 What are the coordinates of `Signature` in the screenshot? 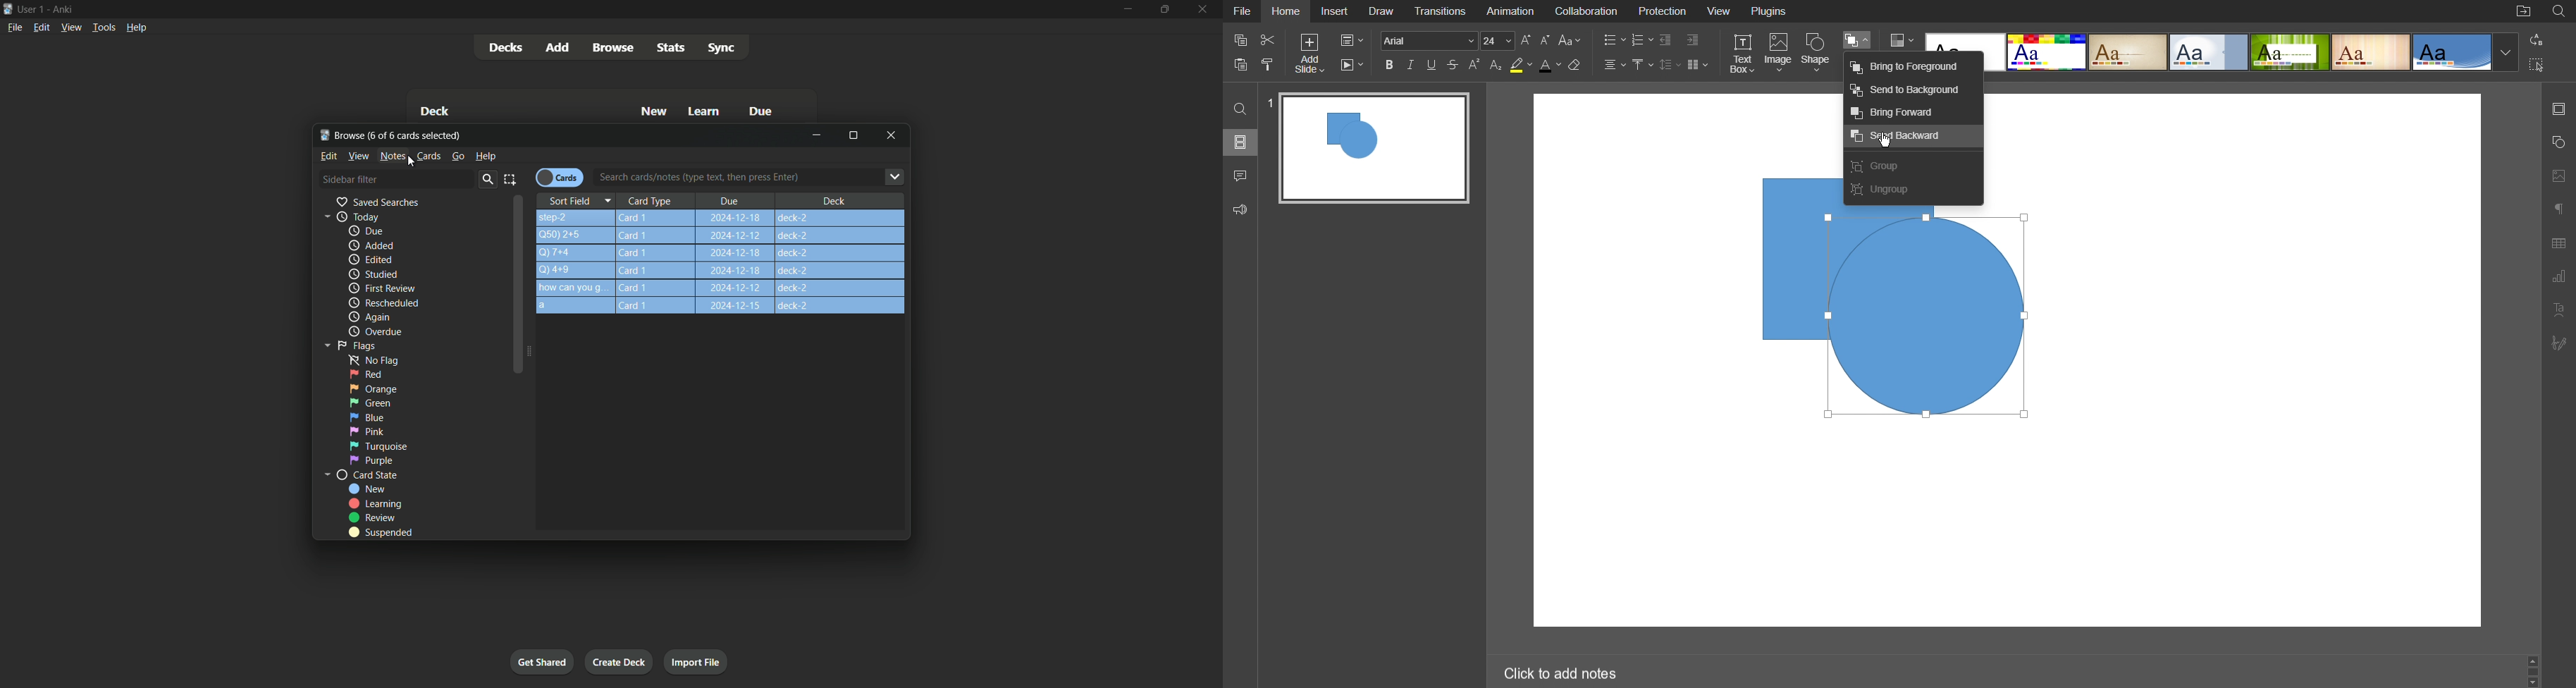 It's located at (2558, 343).